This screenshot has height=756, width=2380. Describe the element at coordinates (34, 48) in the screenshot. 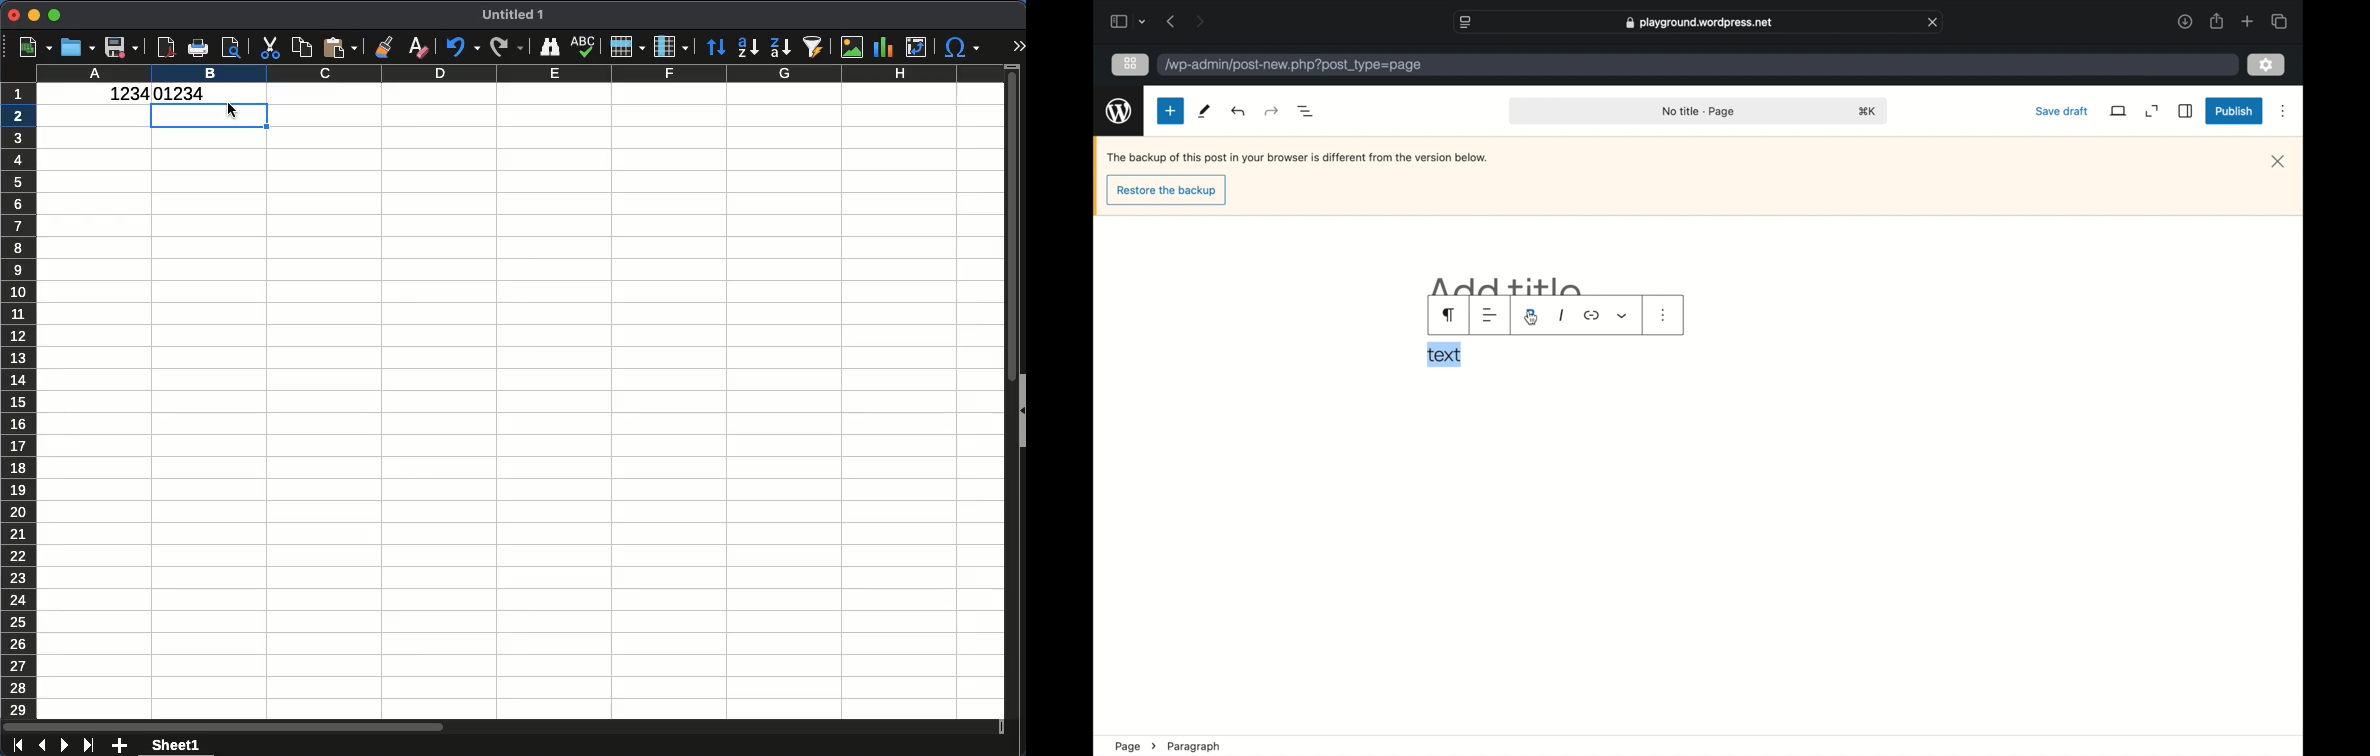

I see `new` at that location.